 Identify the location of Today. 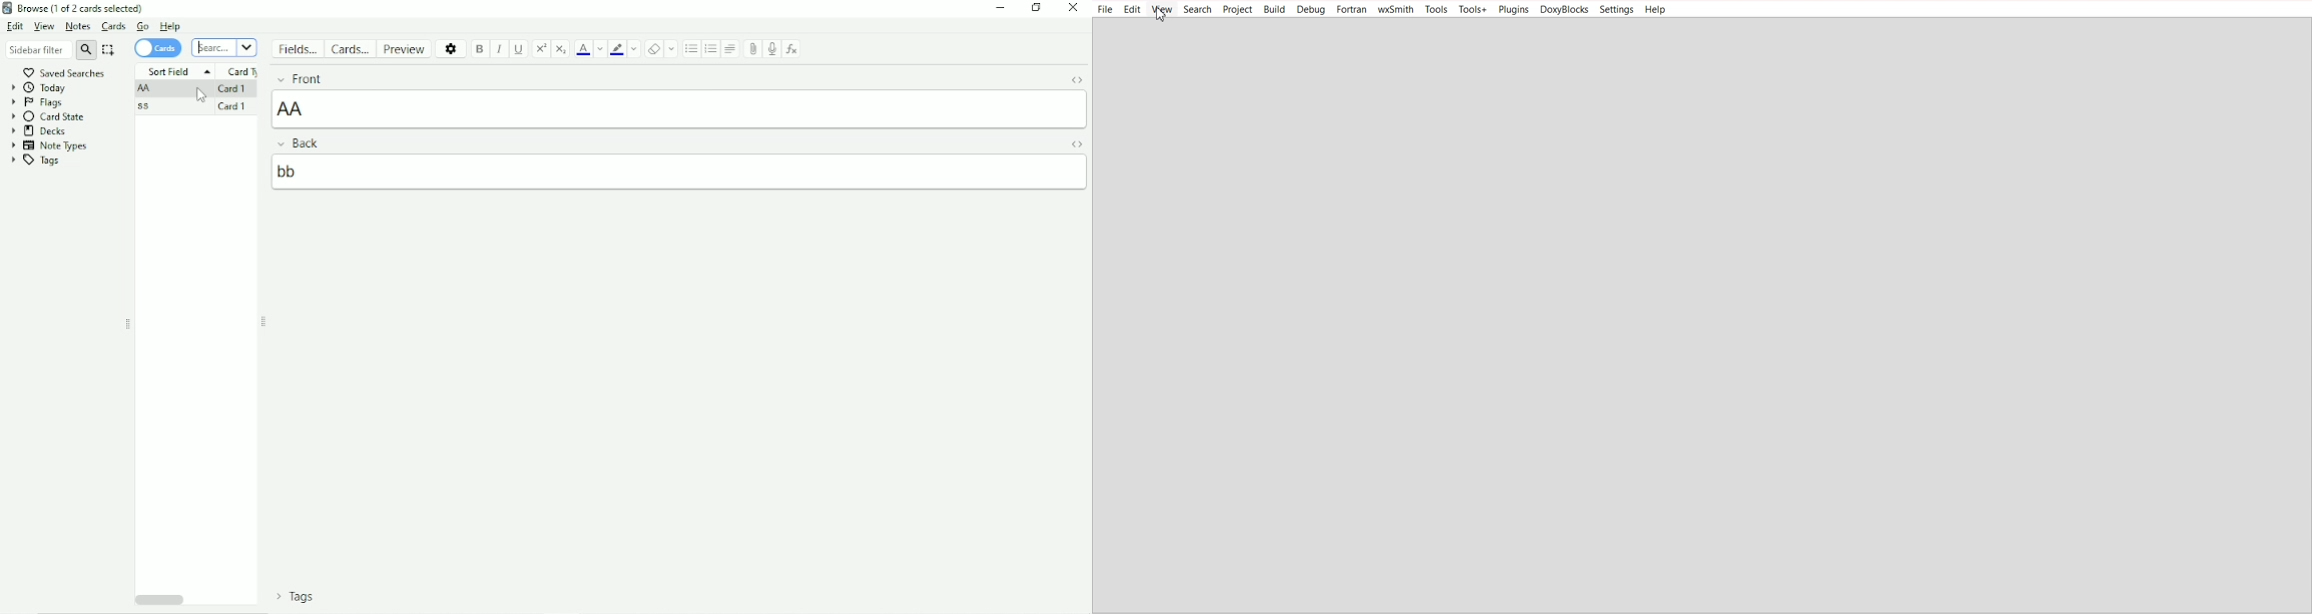
(38, 88).